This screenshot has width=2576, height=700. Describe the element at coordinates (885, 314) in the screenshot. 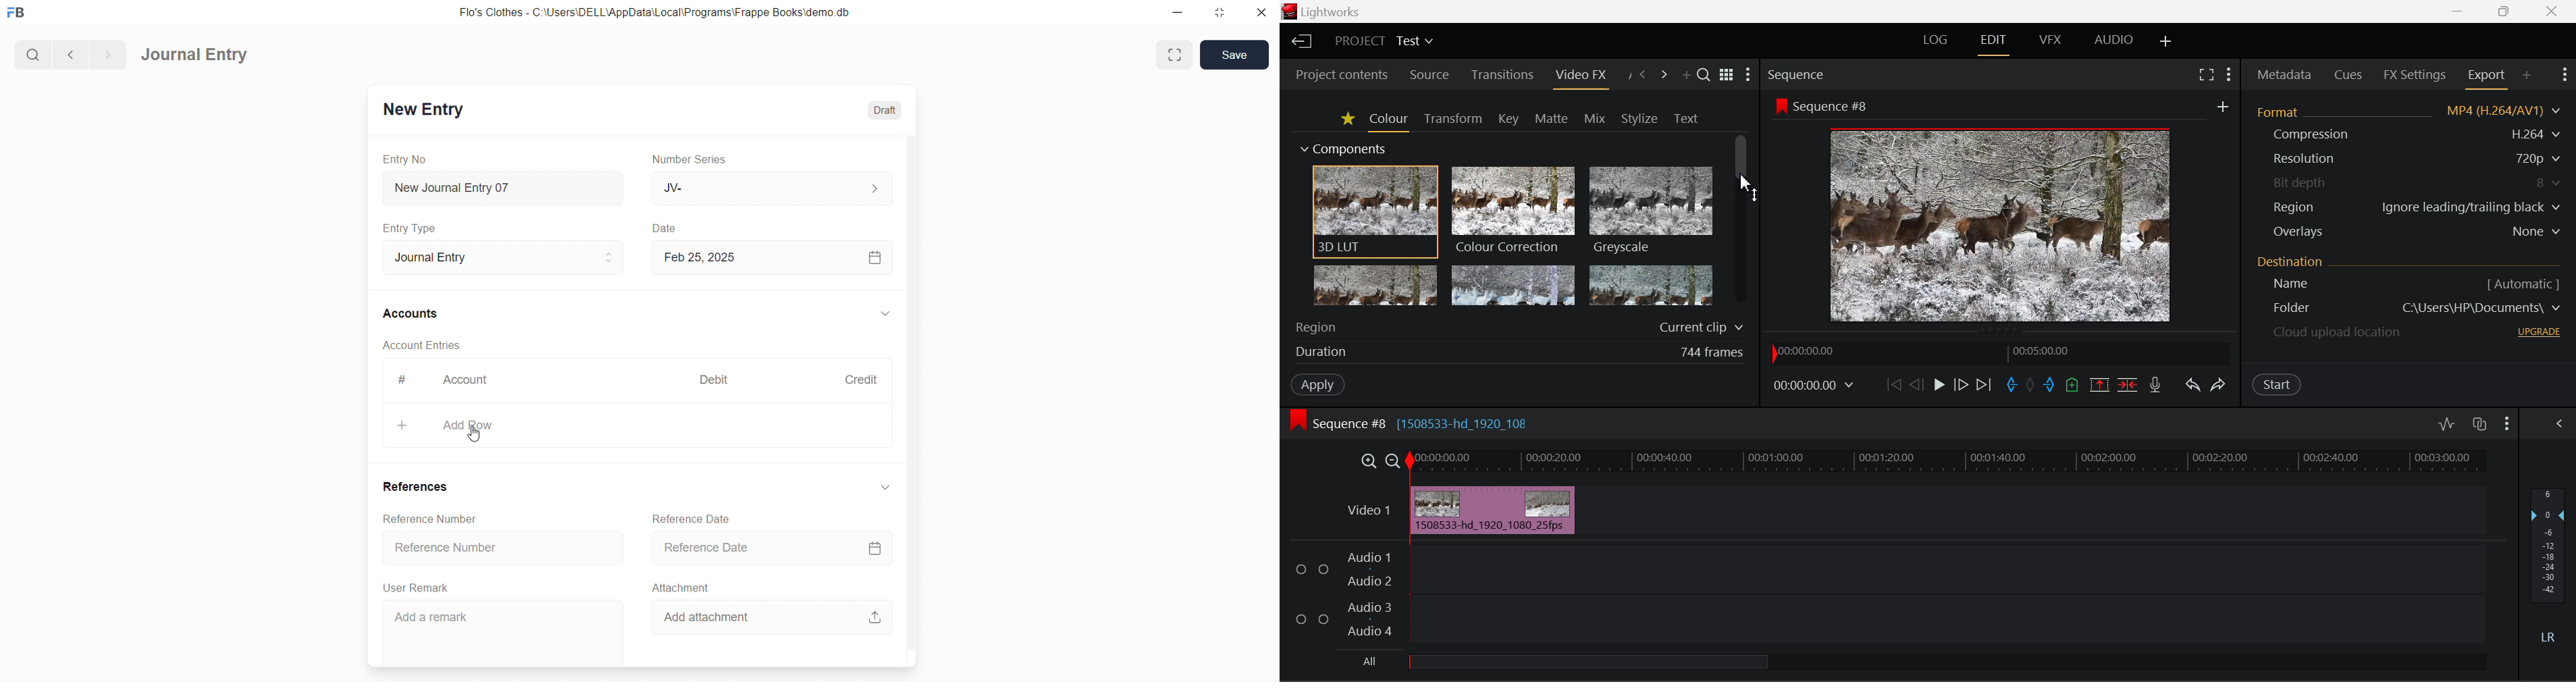

I see `expand/collapse` at that location.